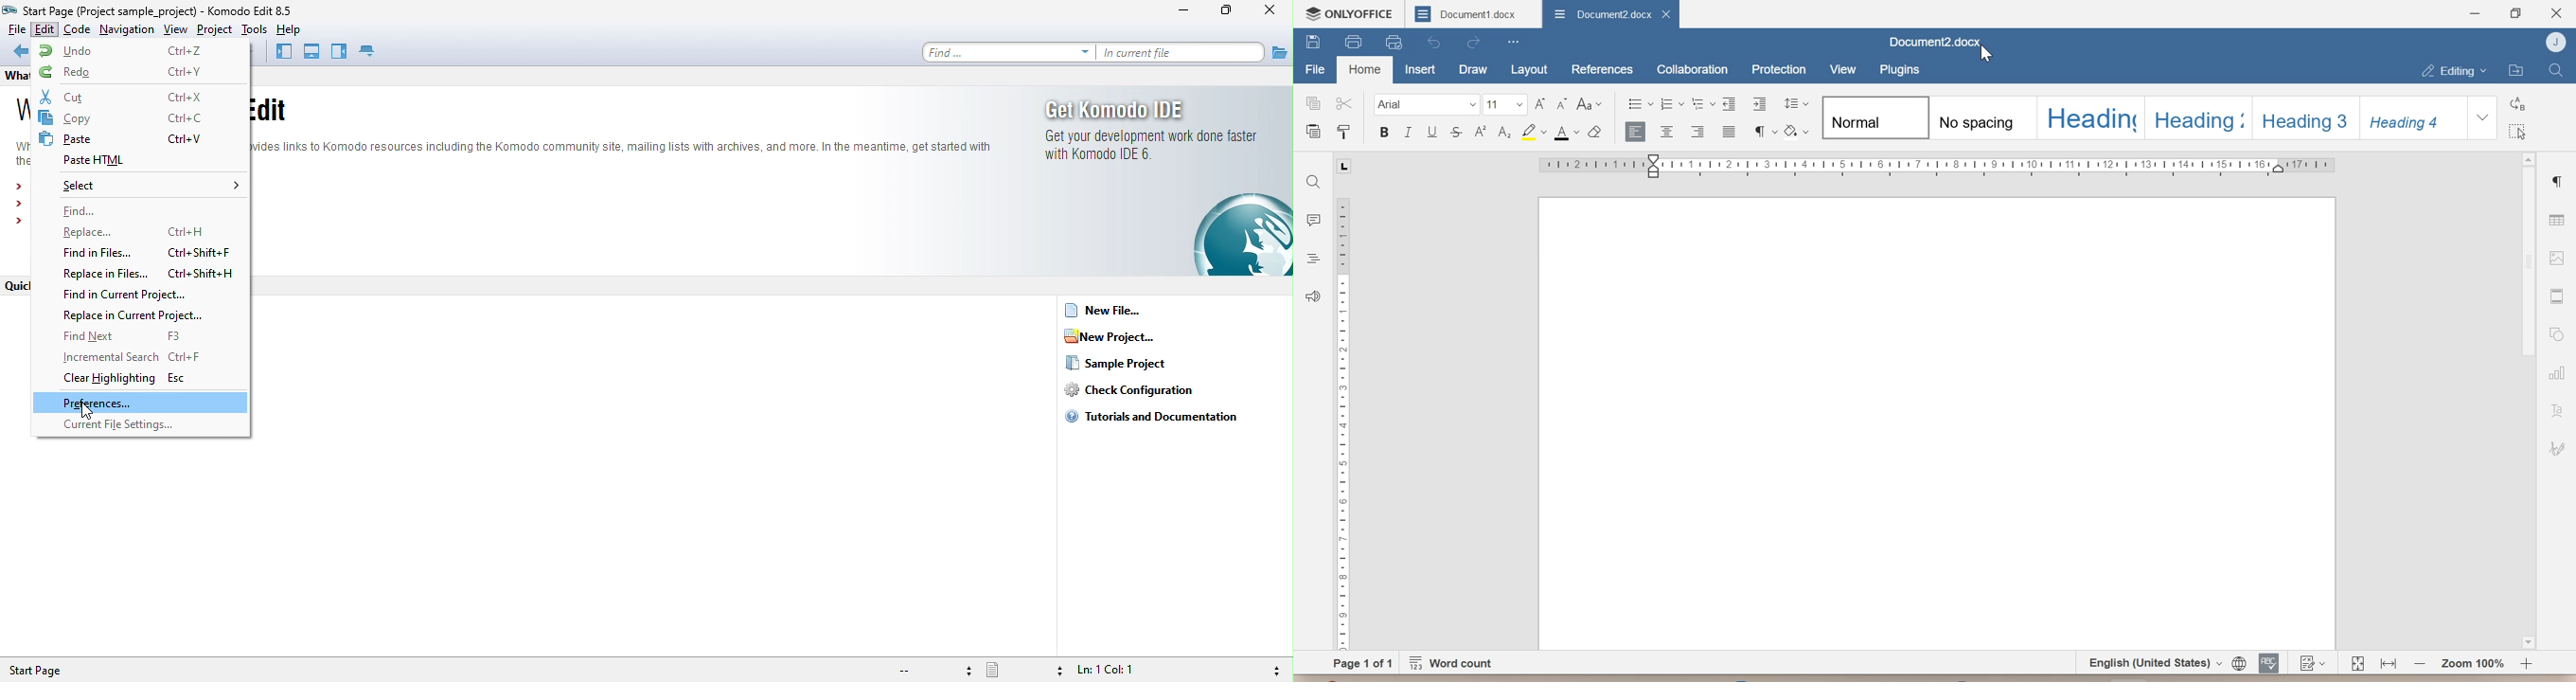 The image size is (2576, 700). Describe the element at coordinates (1540, 104) in the screenshot. I see `Increment font size` at that location.